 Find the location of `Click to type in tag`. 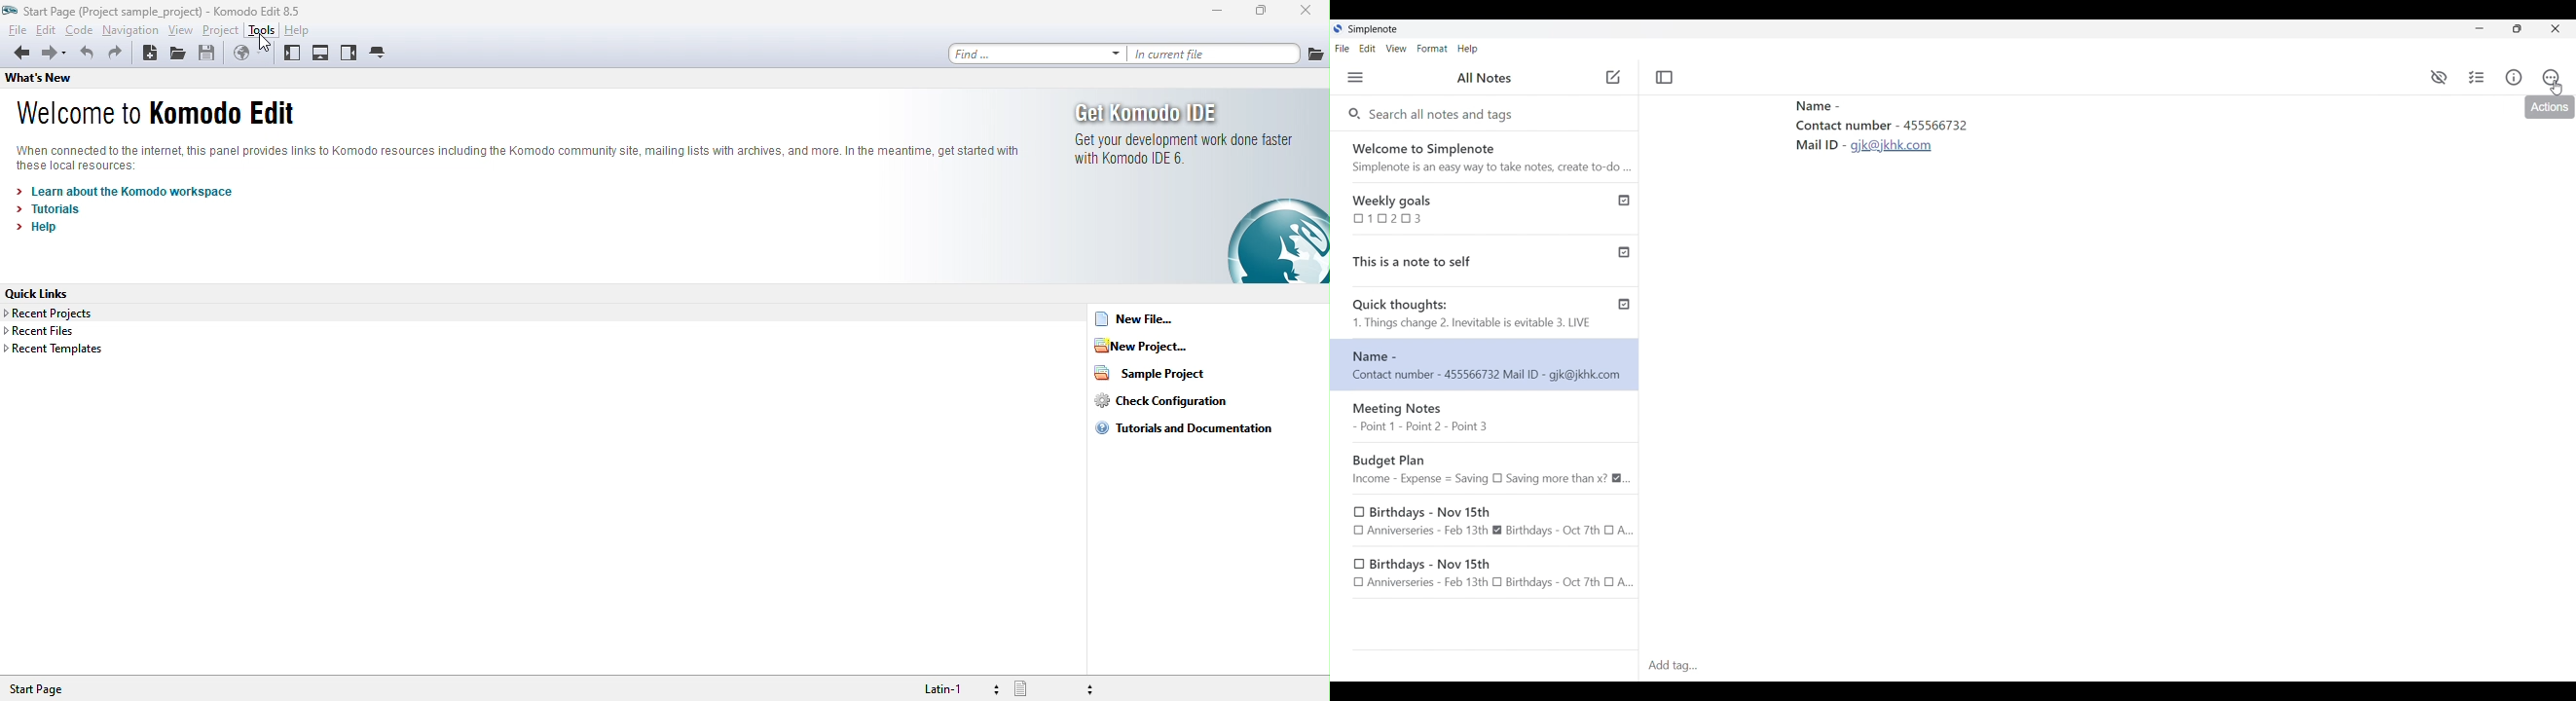

Click to type in tag is located at coordinates (2109, 666).